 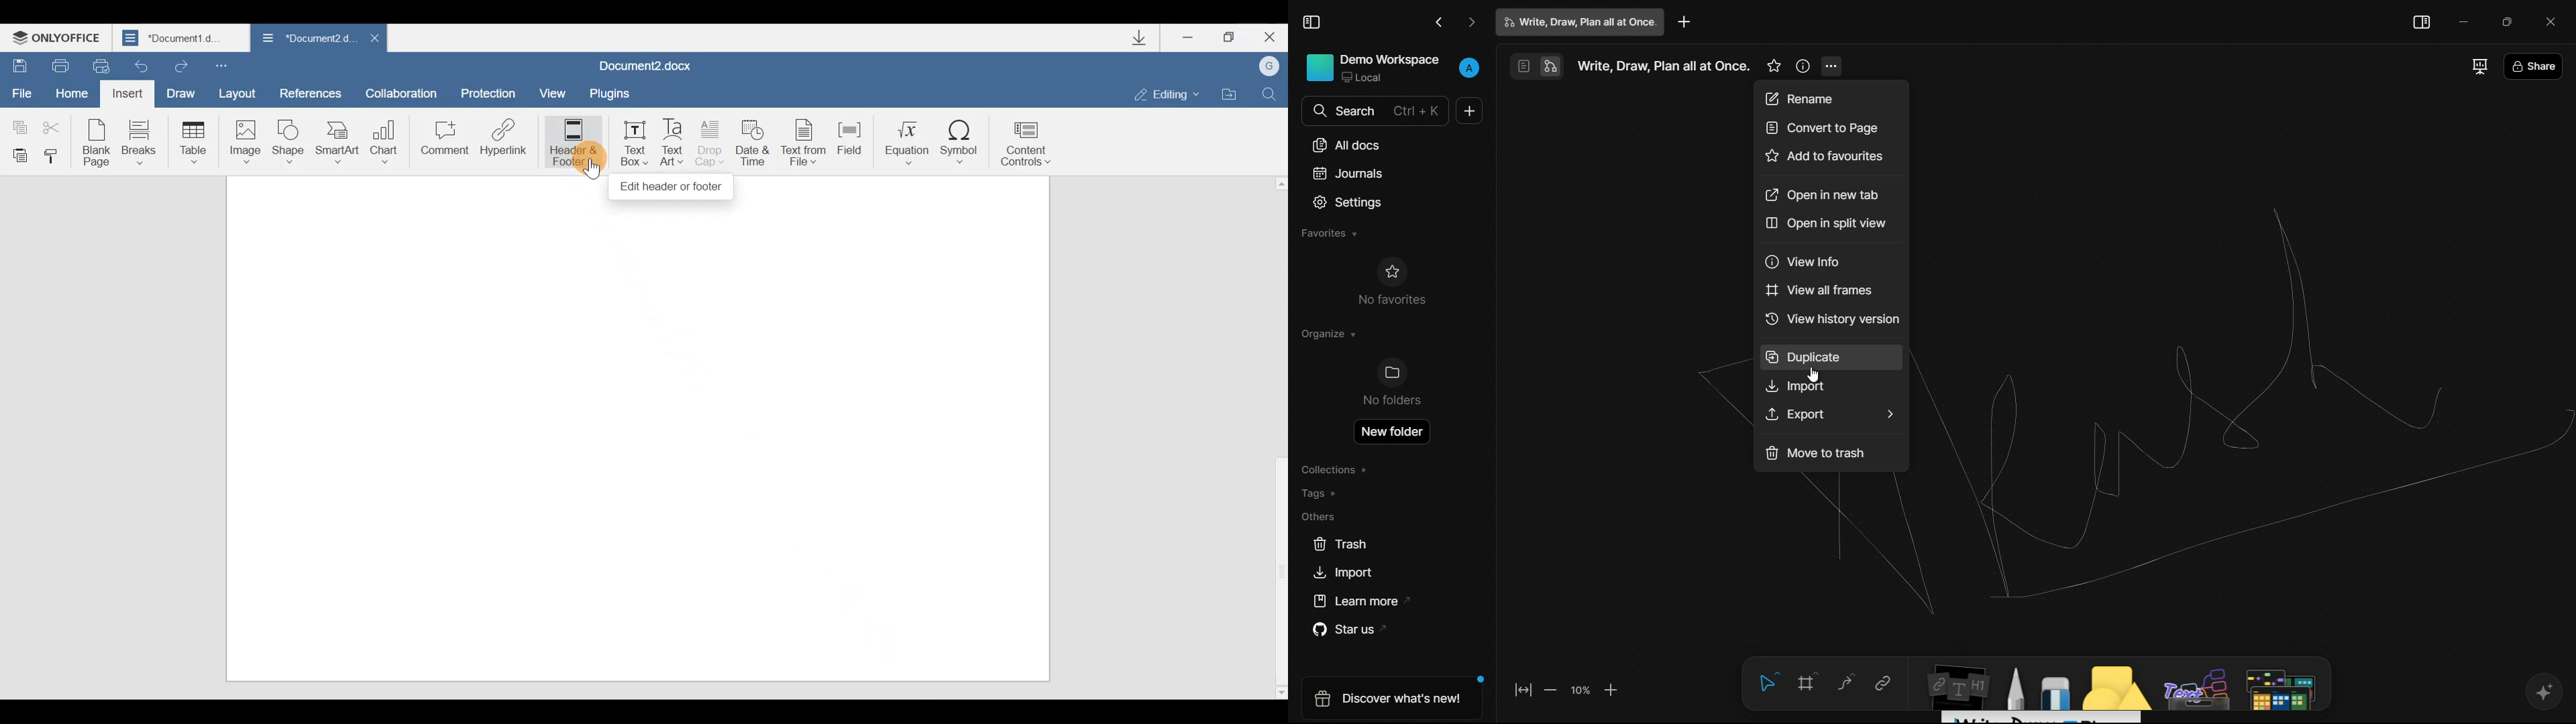 I want to click on import, so click(x=1801, y=386).